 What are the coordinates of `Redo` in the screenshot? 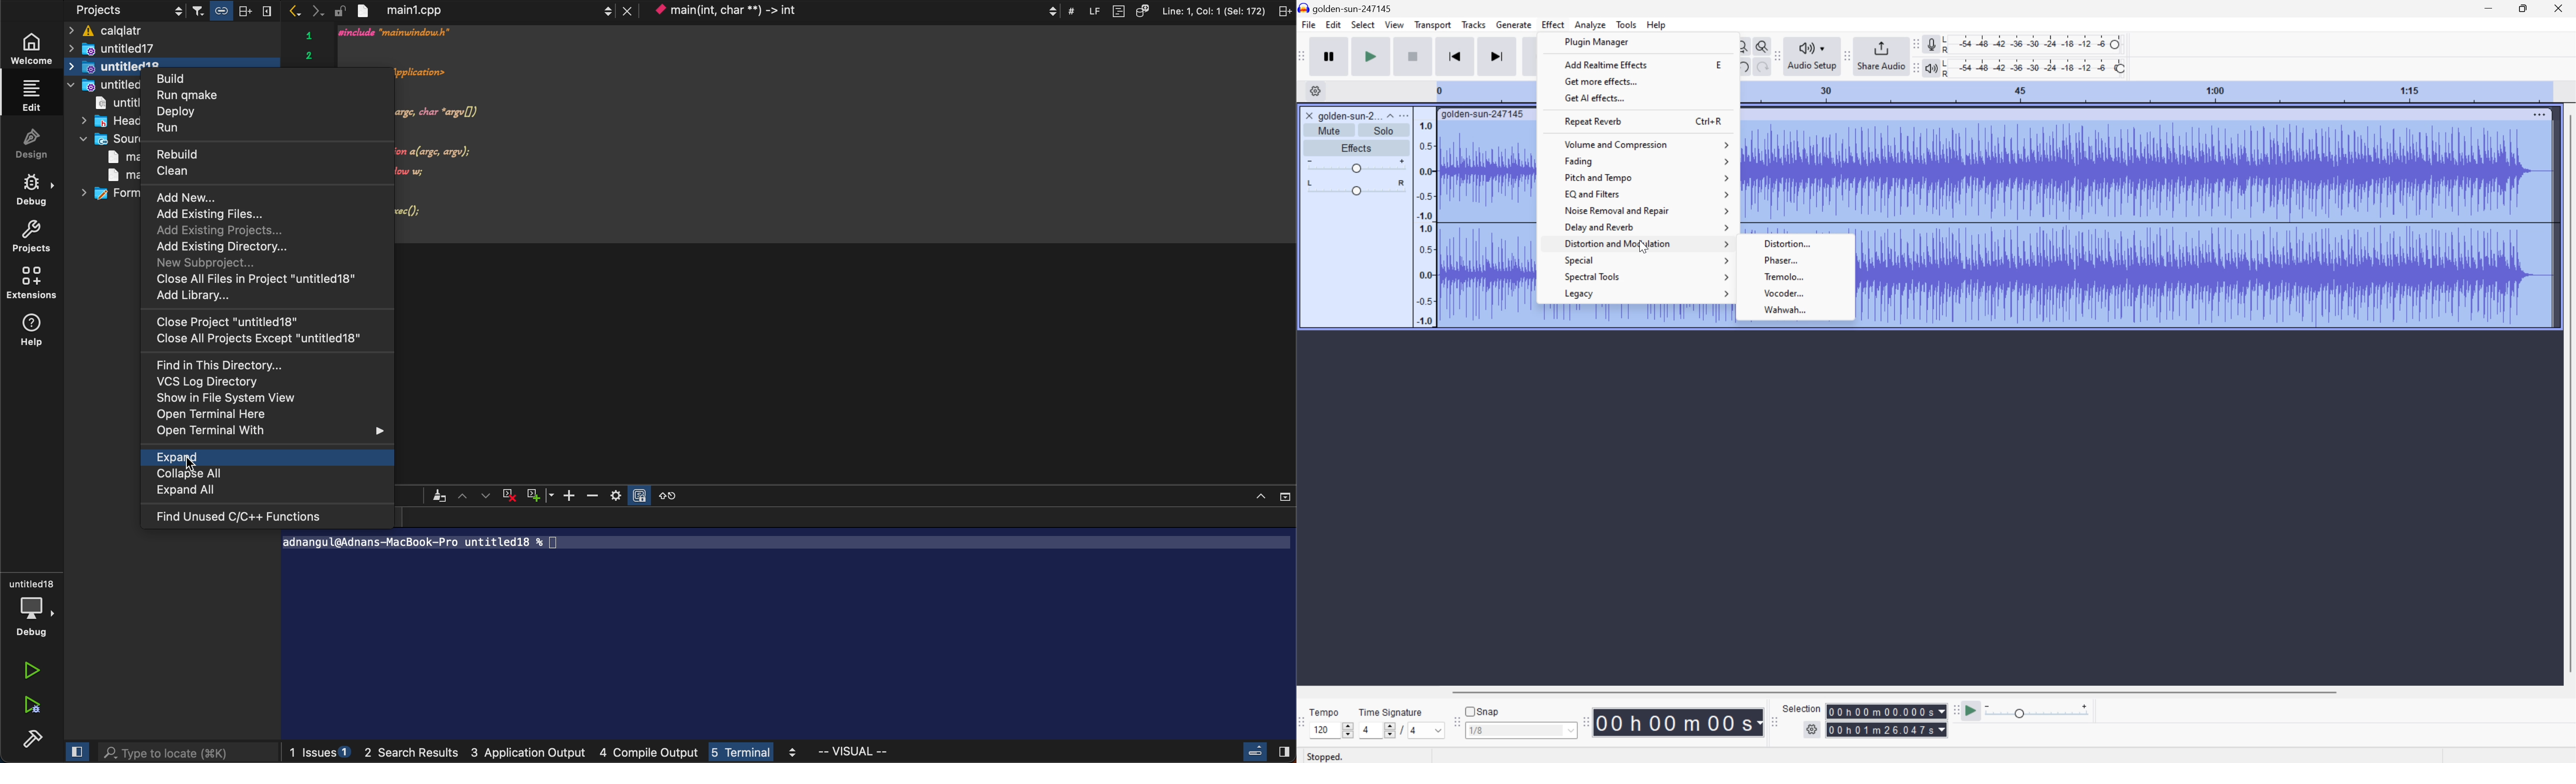 It's located at (1761, 68).